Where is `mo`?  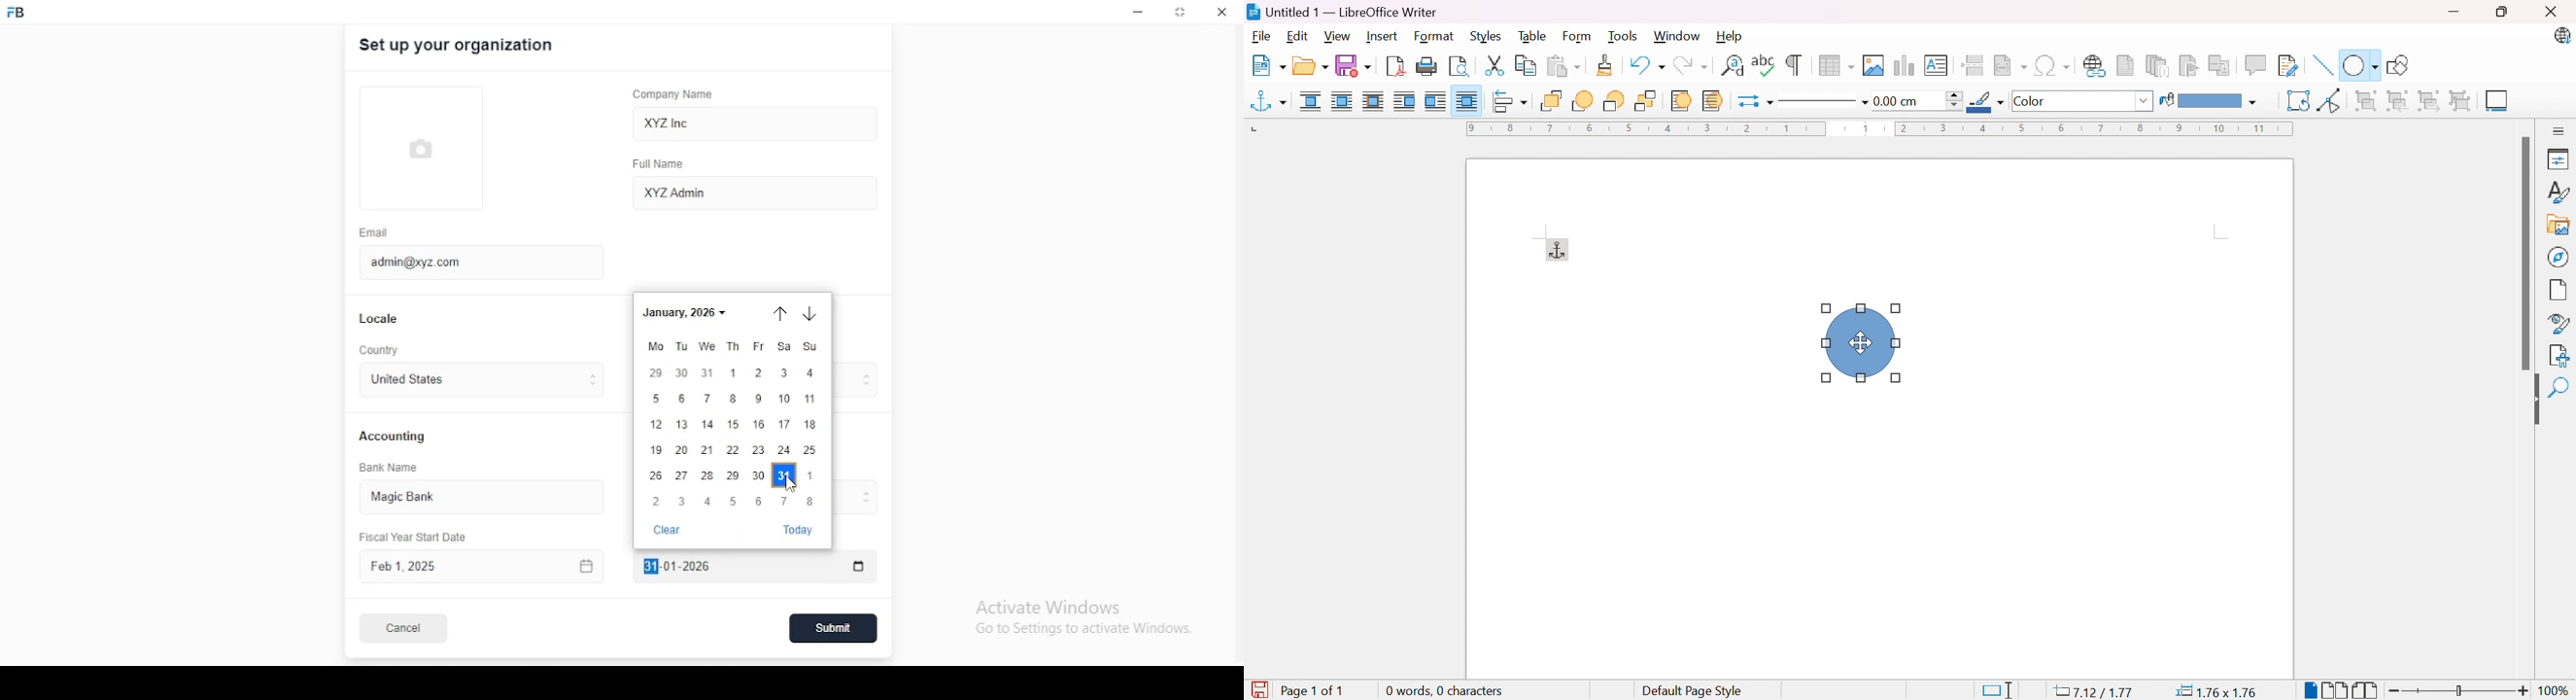 mo is located at coordinates (655, 347).